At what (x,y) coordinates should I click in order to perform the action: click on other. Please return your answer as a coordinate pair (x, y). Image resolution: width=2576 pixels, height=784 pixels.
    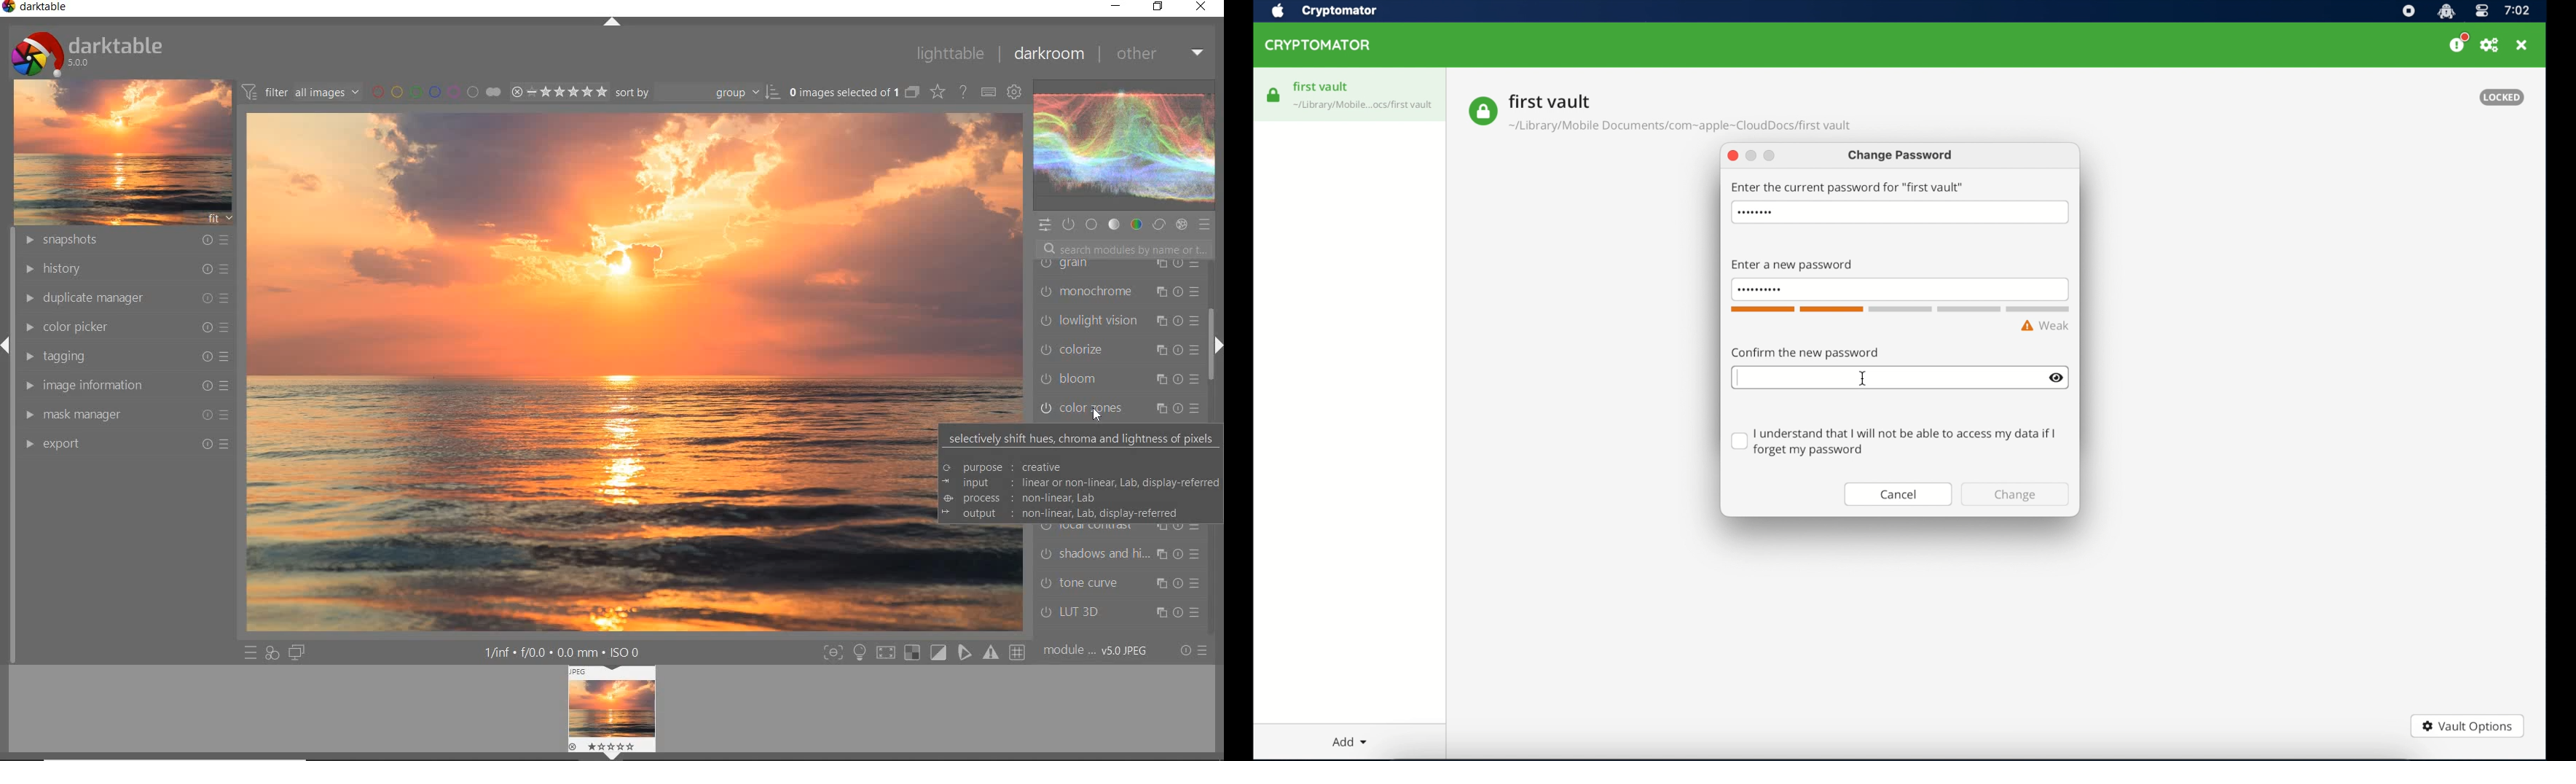
    Looking at the image, I should click on (1162, 57).